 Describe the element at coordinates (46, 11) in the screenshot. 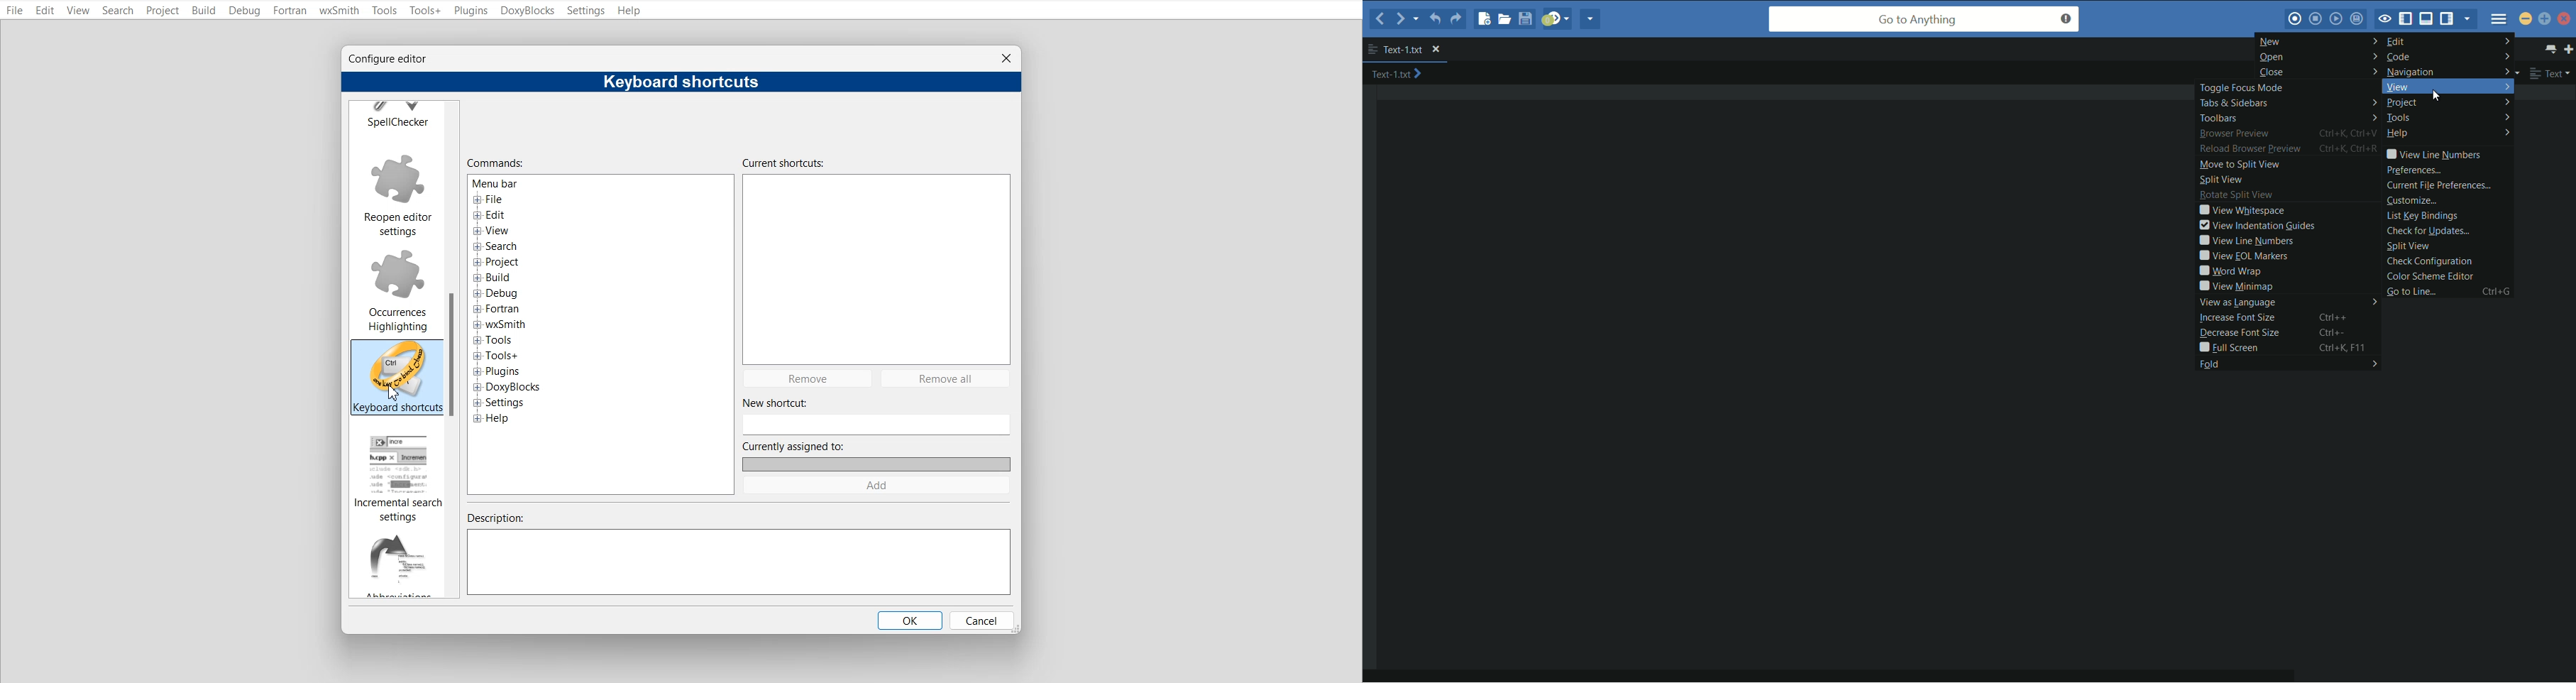

I see `Edit` at that location.